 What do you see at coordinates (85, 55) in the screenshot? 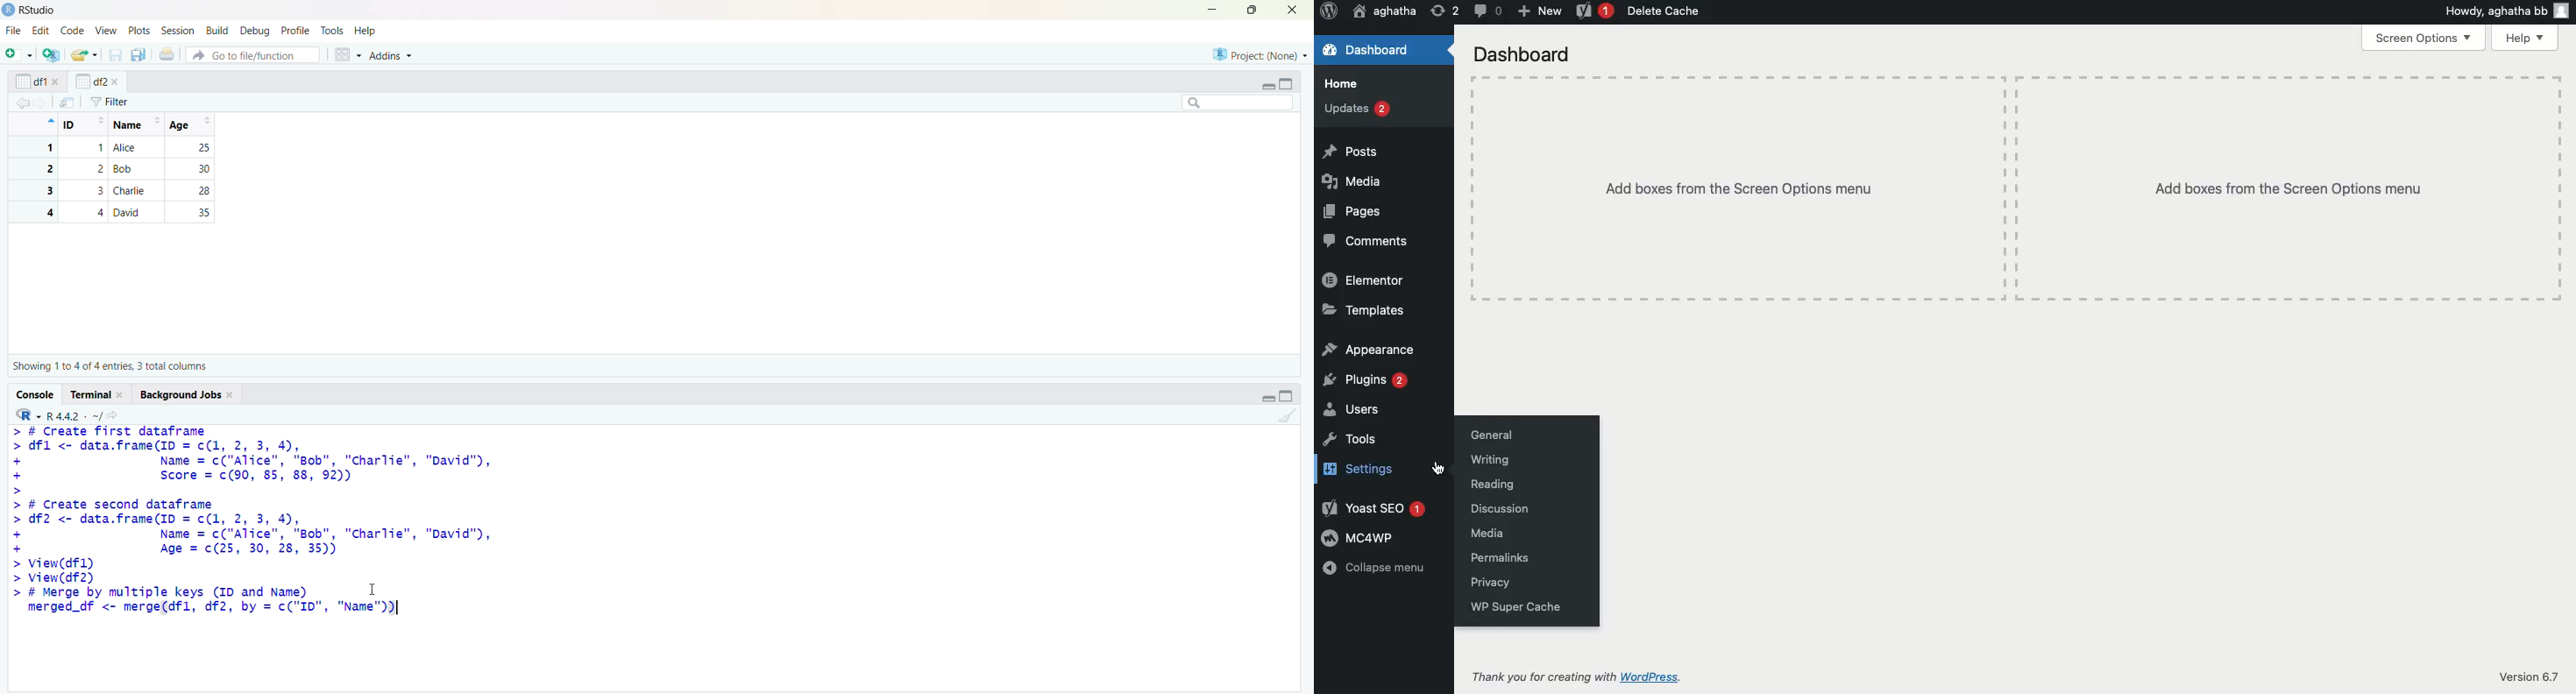
I see `share folder as` at bounding box center [85, 55].